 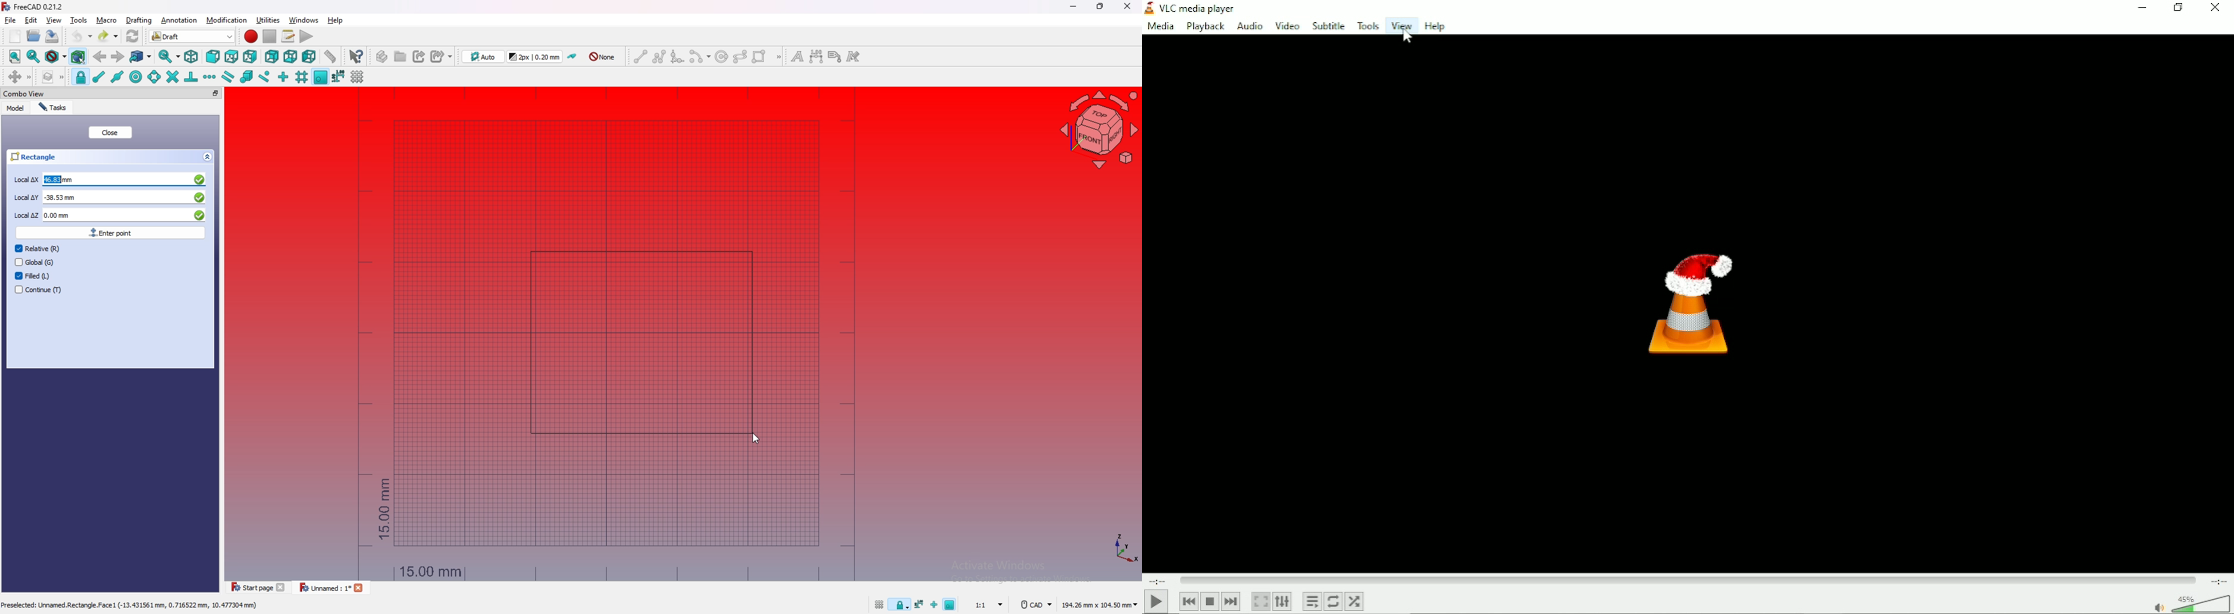 I want to click on local Δz, so click(x=26, y=216).